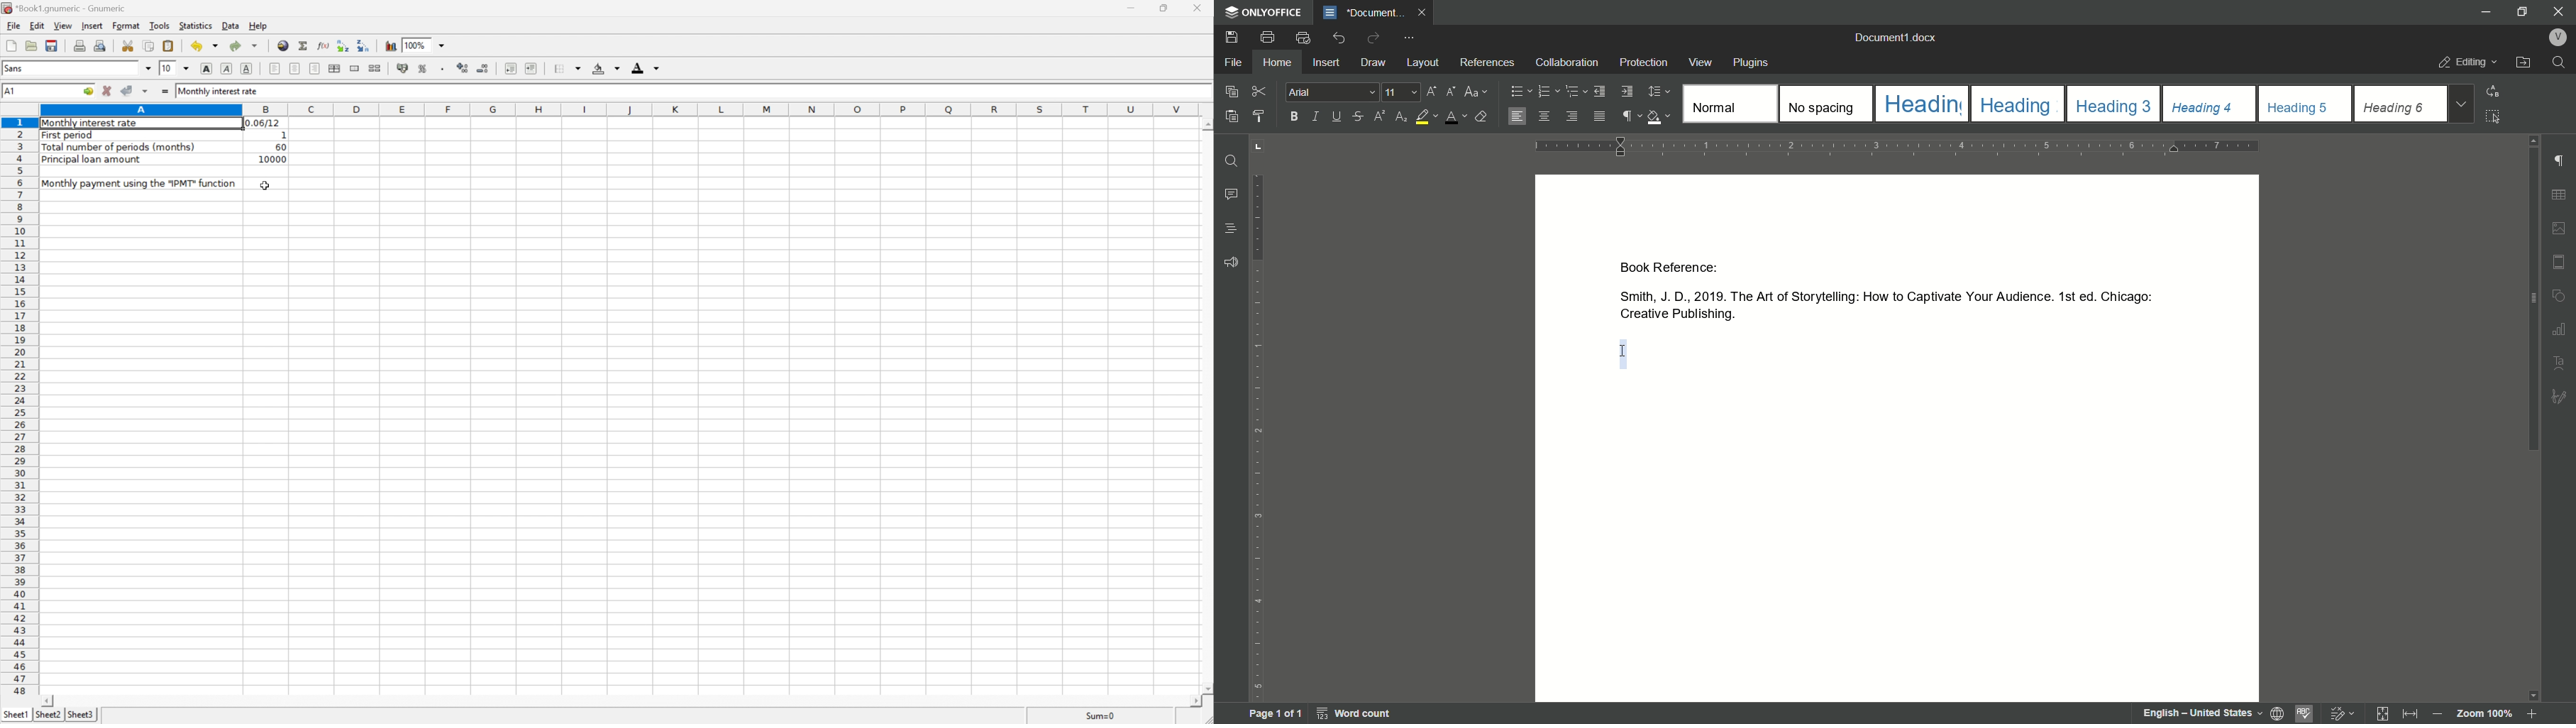  I want to click on fit to page, so click(2378, 713).